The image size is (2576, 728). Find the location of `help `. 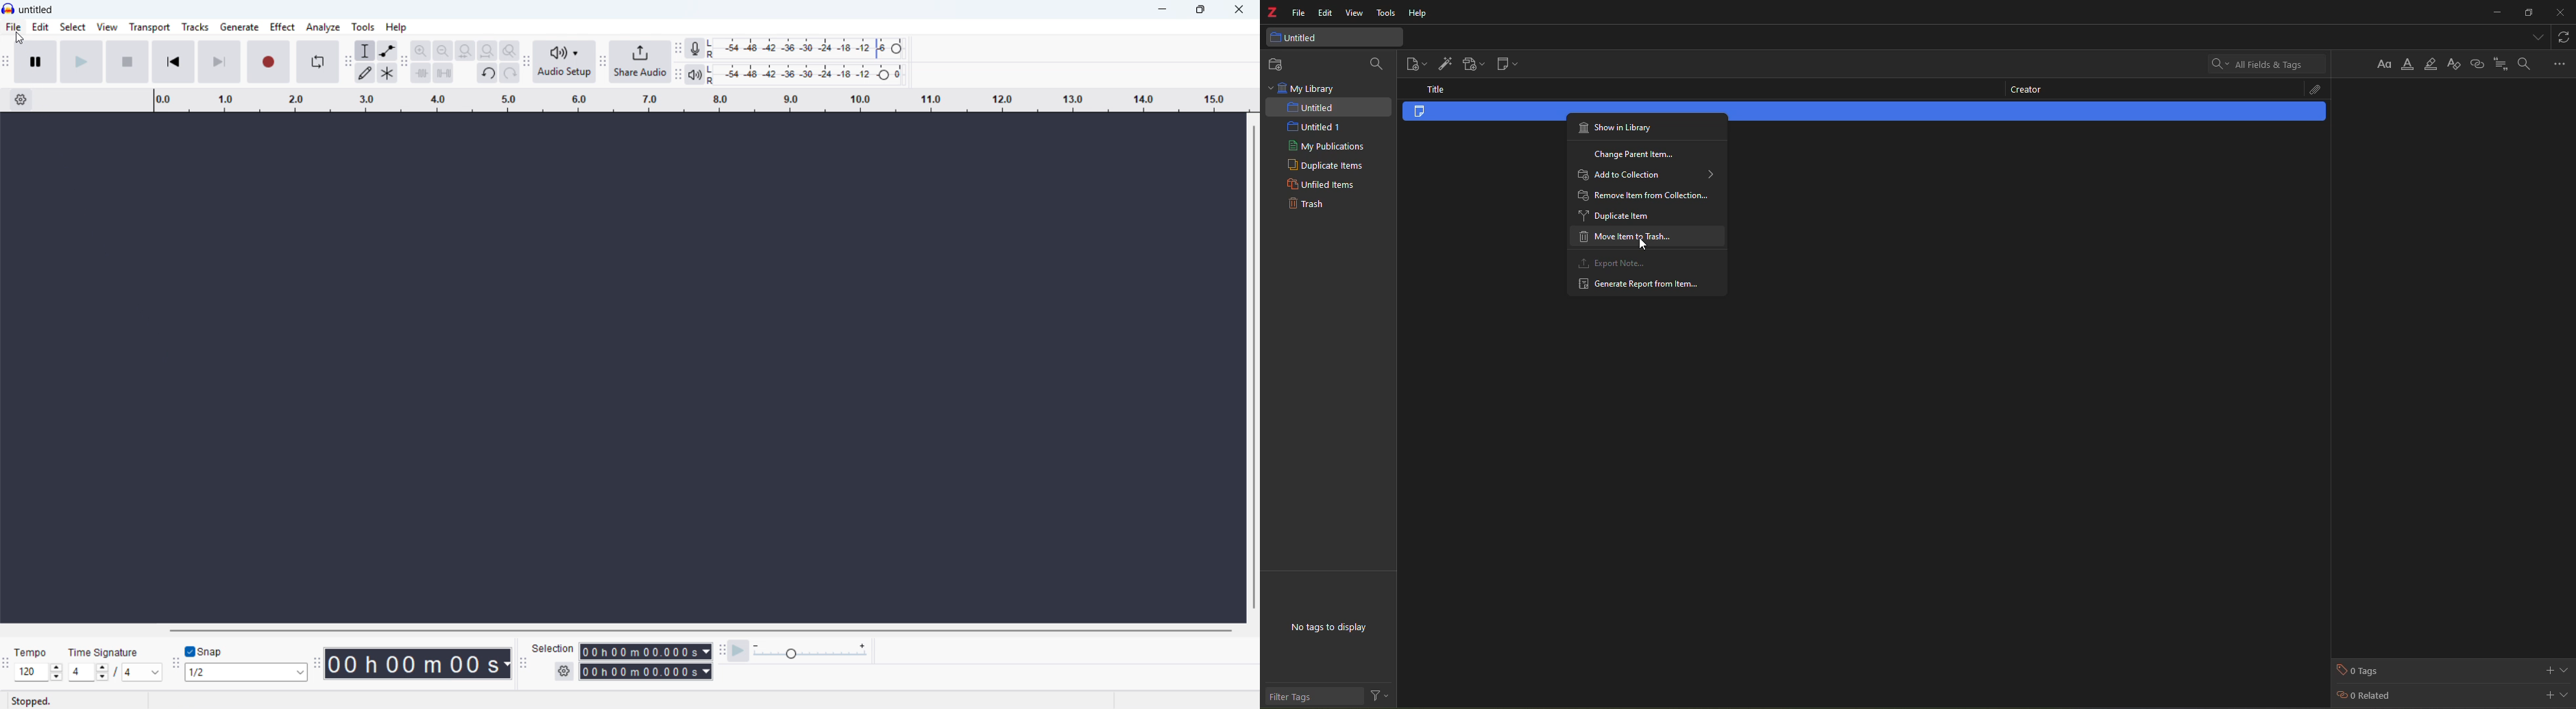

help  is located at coordinates (396, 28).